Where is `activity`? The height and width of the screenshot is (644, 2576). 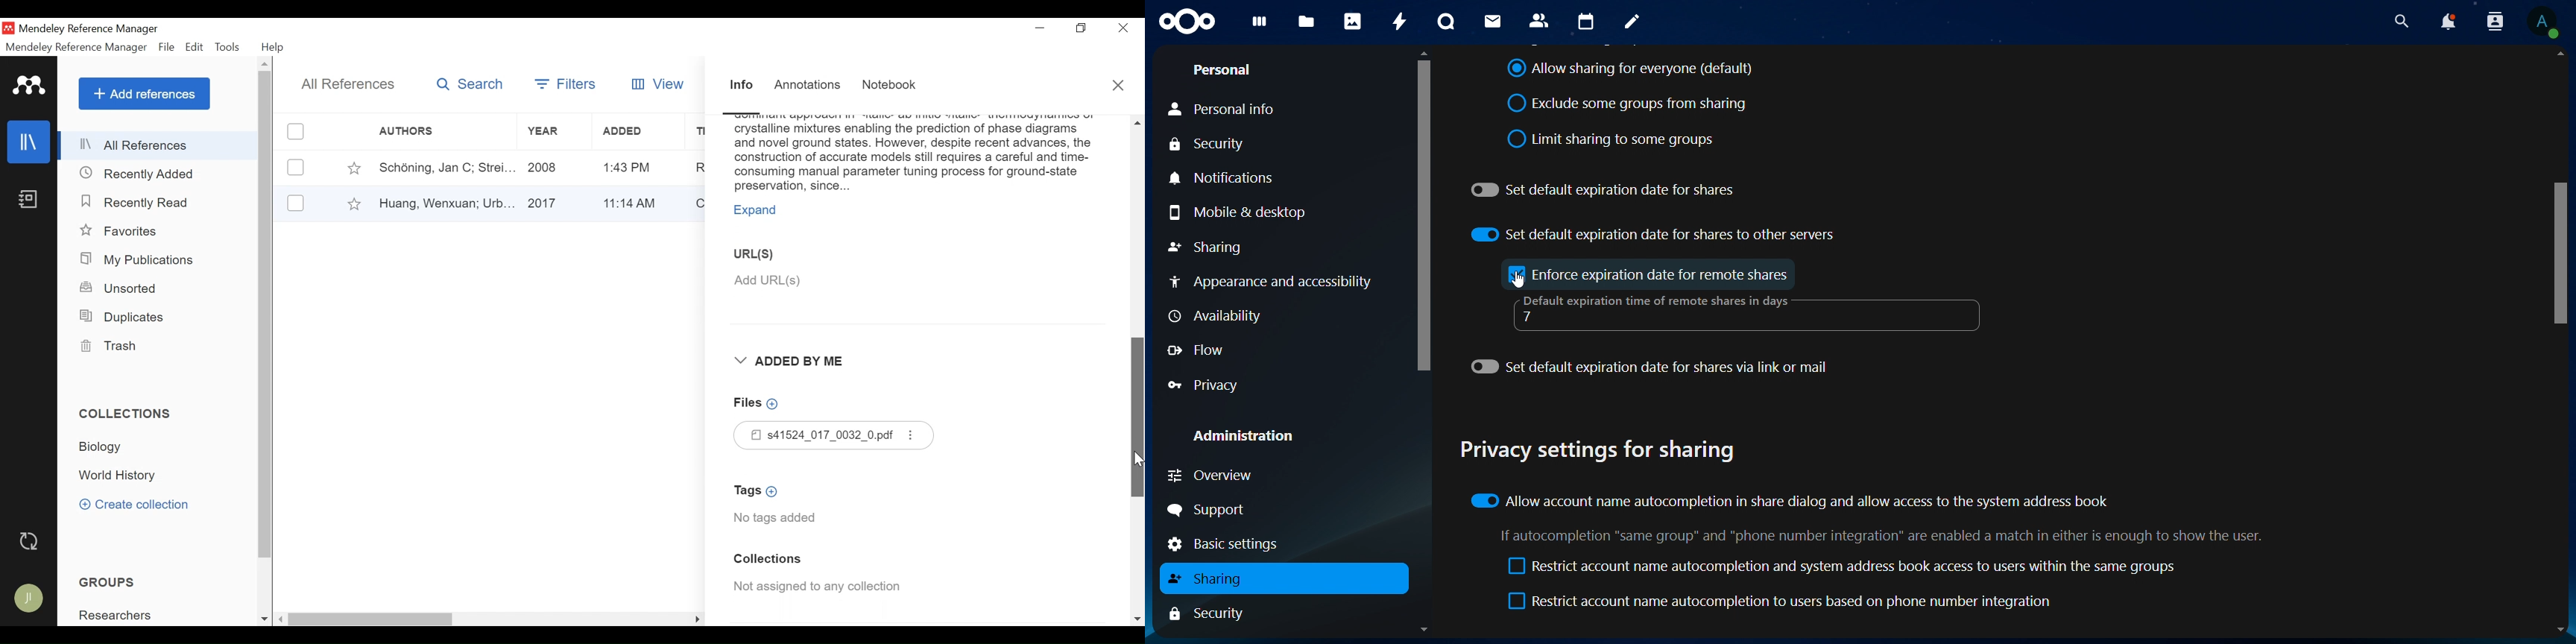
activity is located at coordinates (1401, 23).